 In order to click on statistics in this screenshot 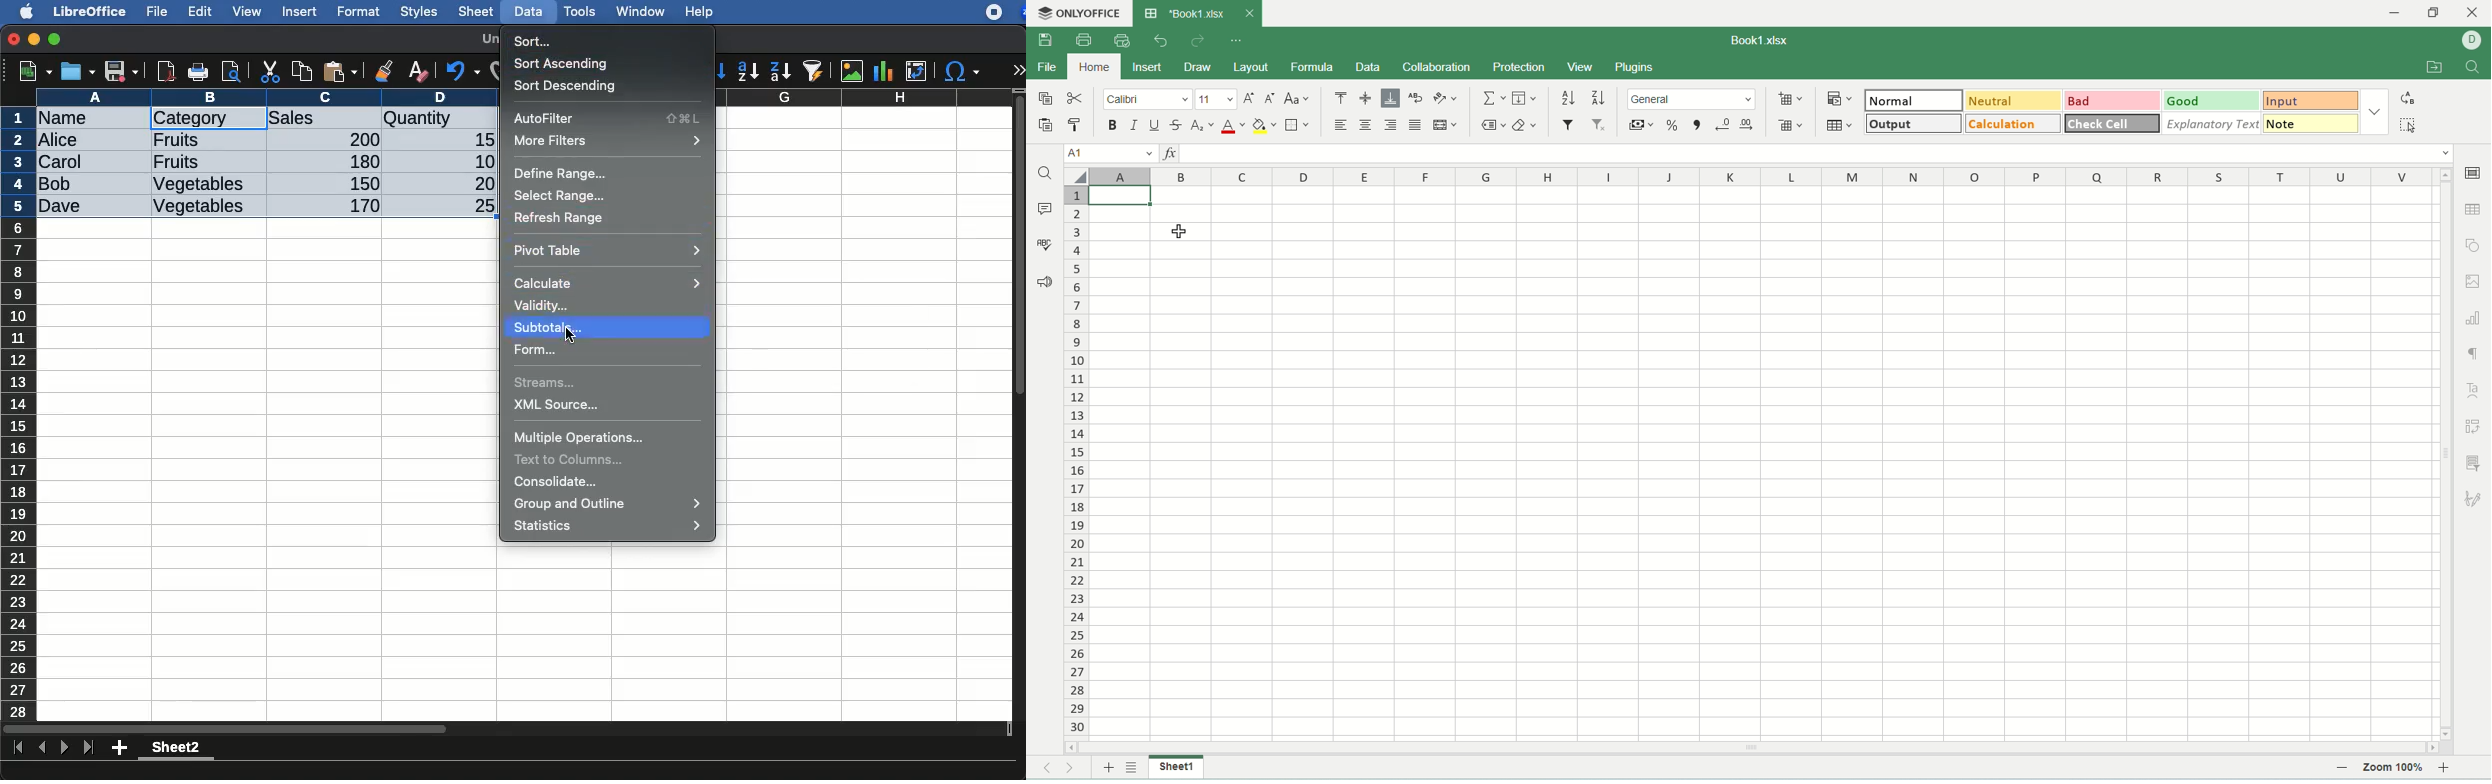, I will do `click(611, 527)`.